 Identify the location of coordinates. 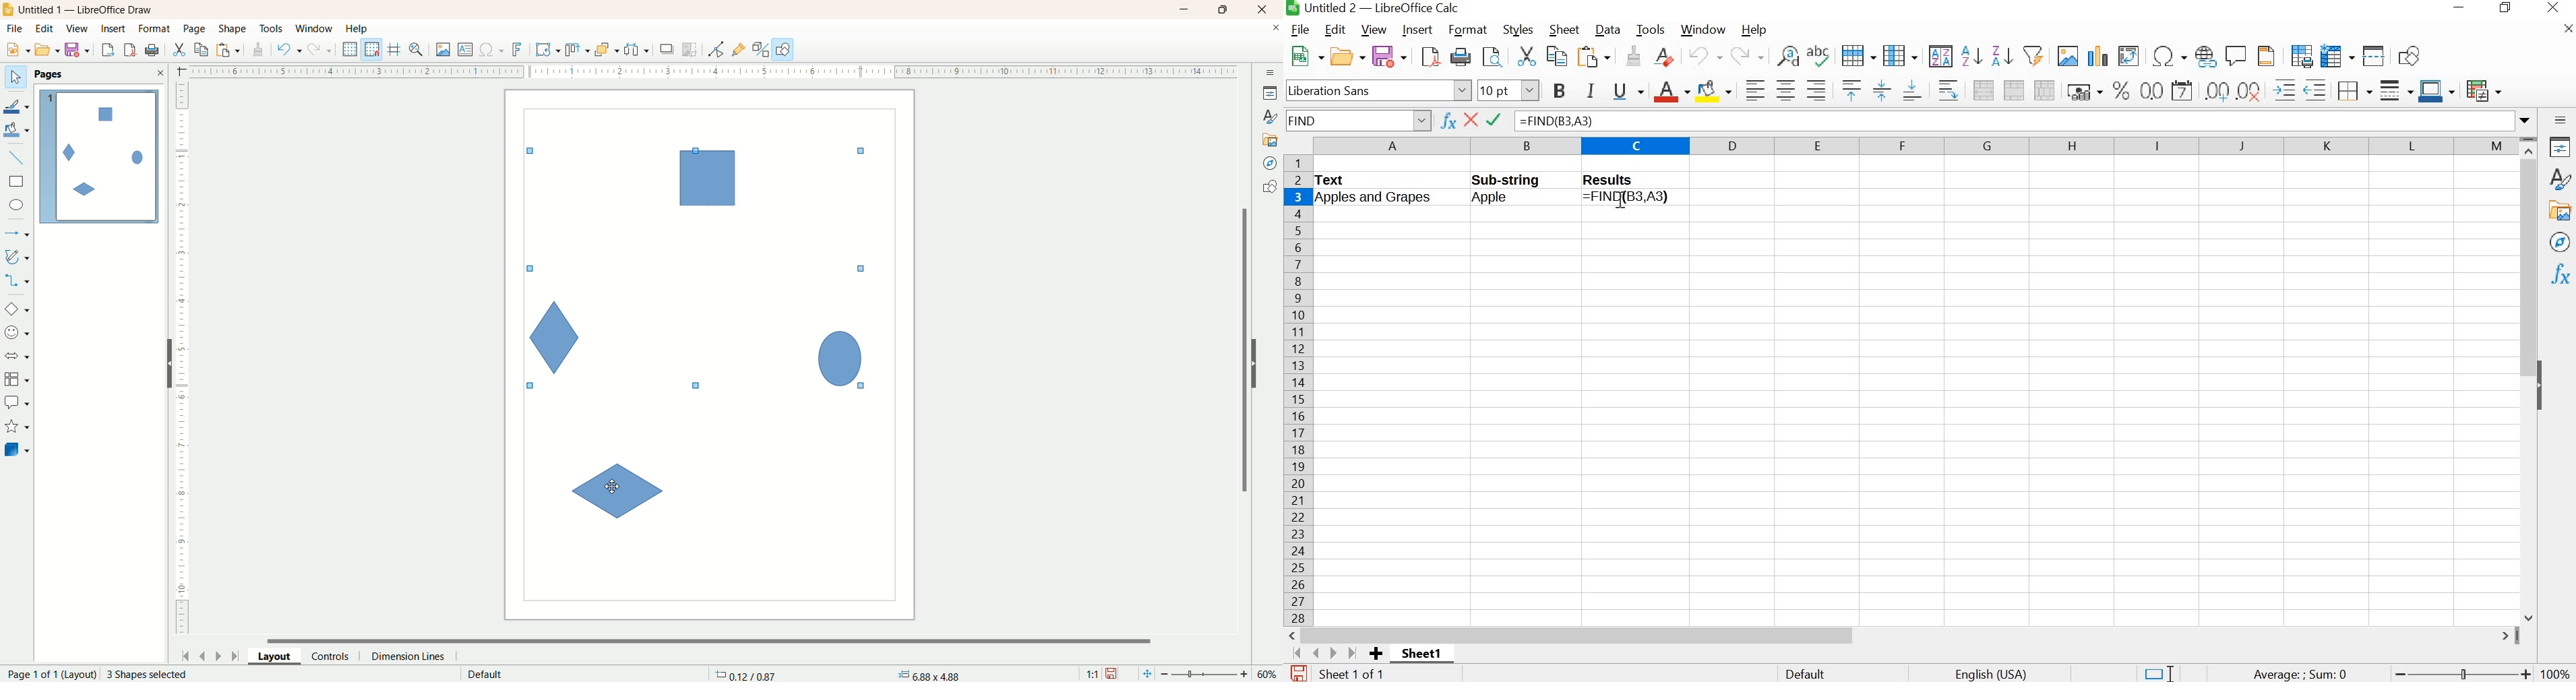
(748, 674).